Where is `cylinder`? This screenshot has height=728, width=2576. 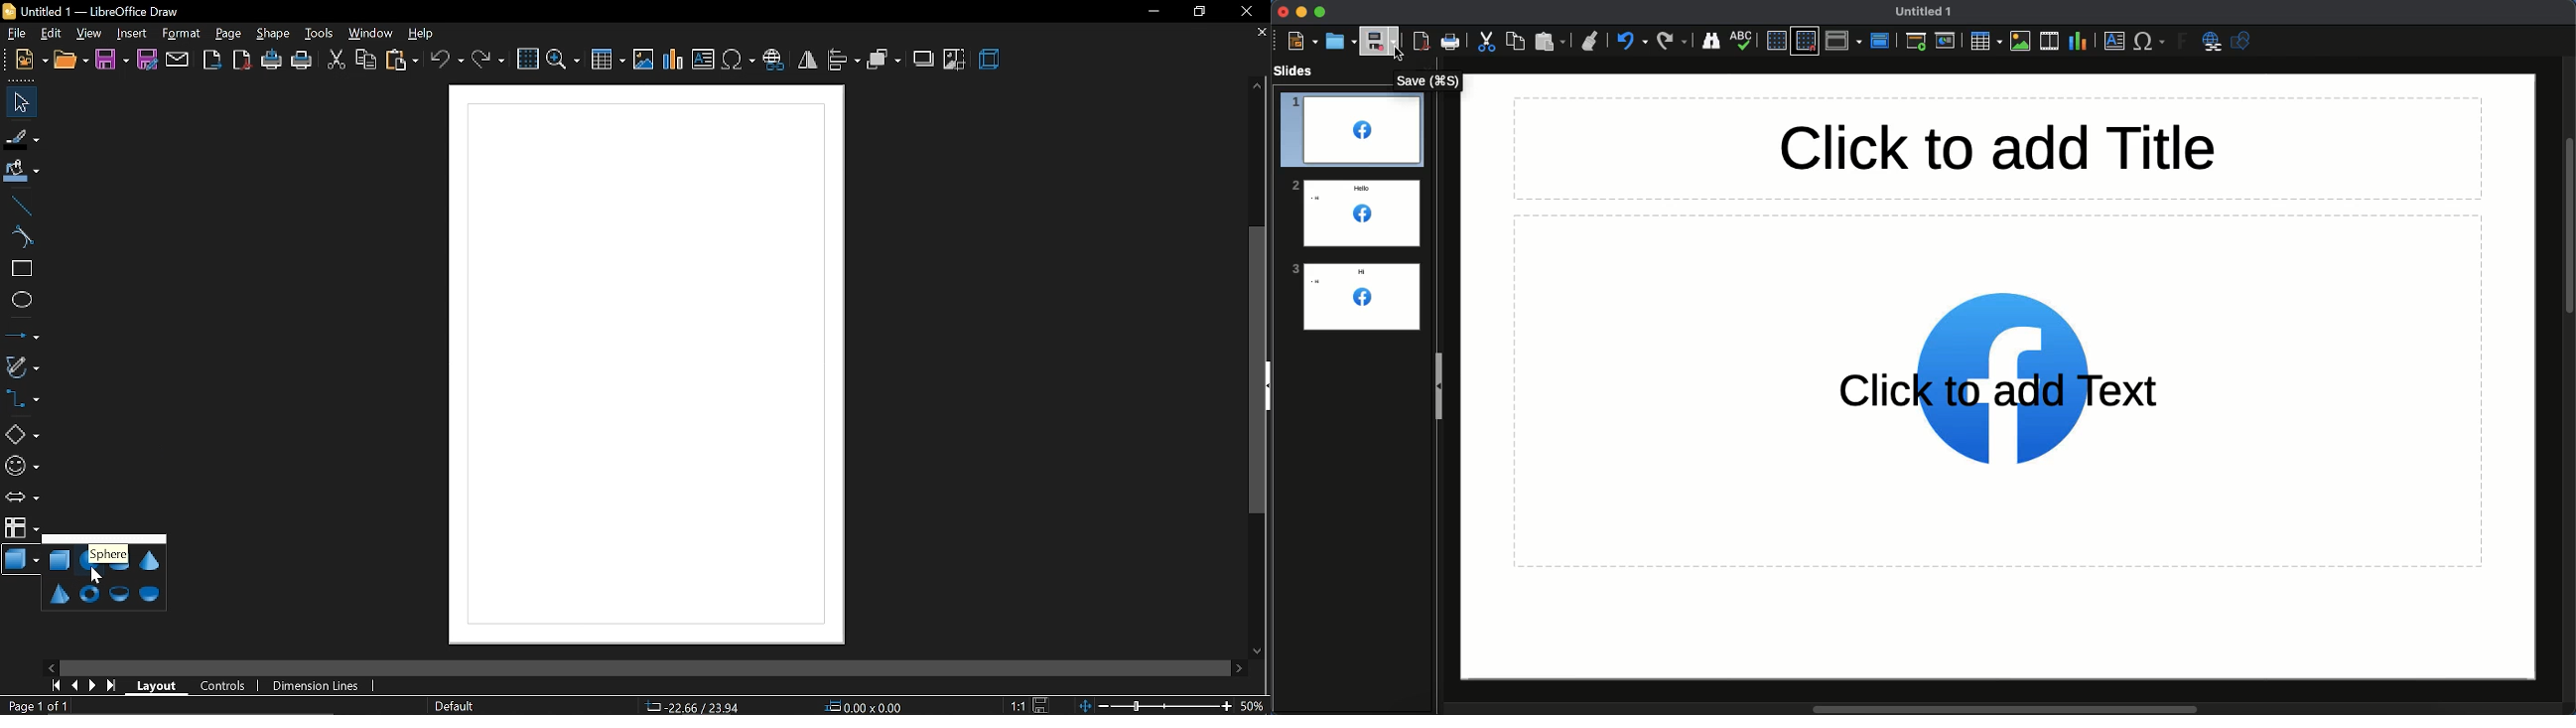 cylinder is located at coordinates (121, 562).